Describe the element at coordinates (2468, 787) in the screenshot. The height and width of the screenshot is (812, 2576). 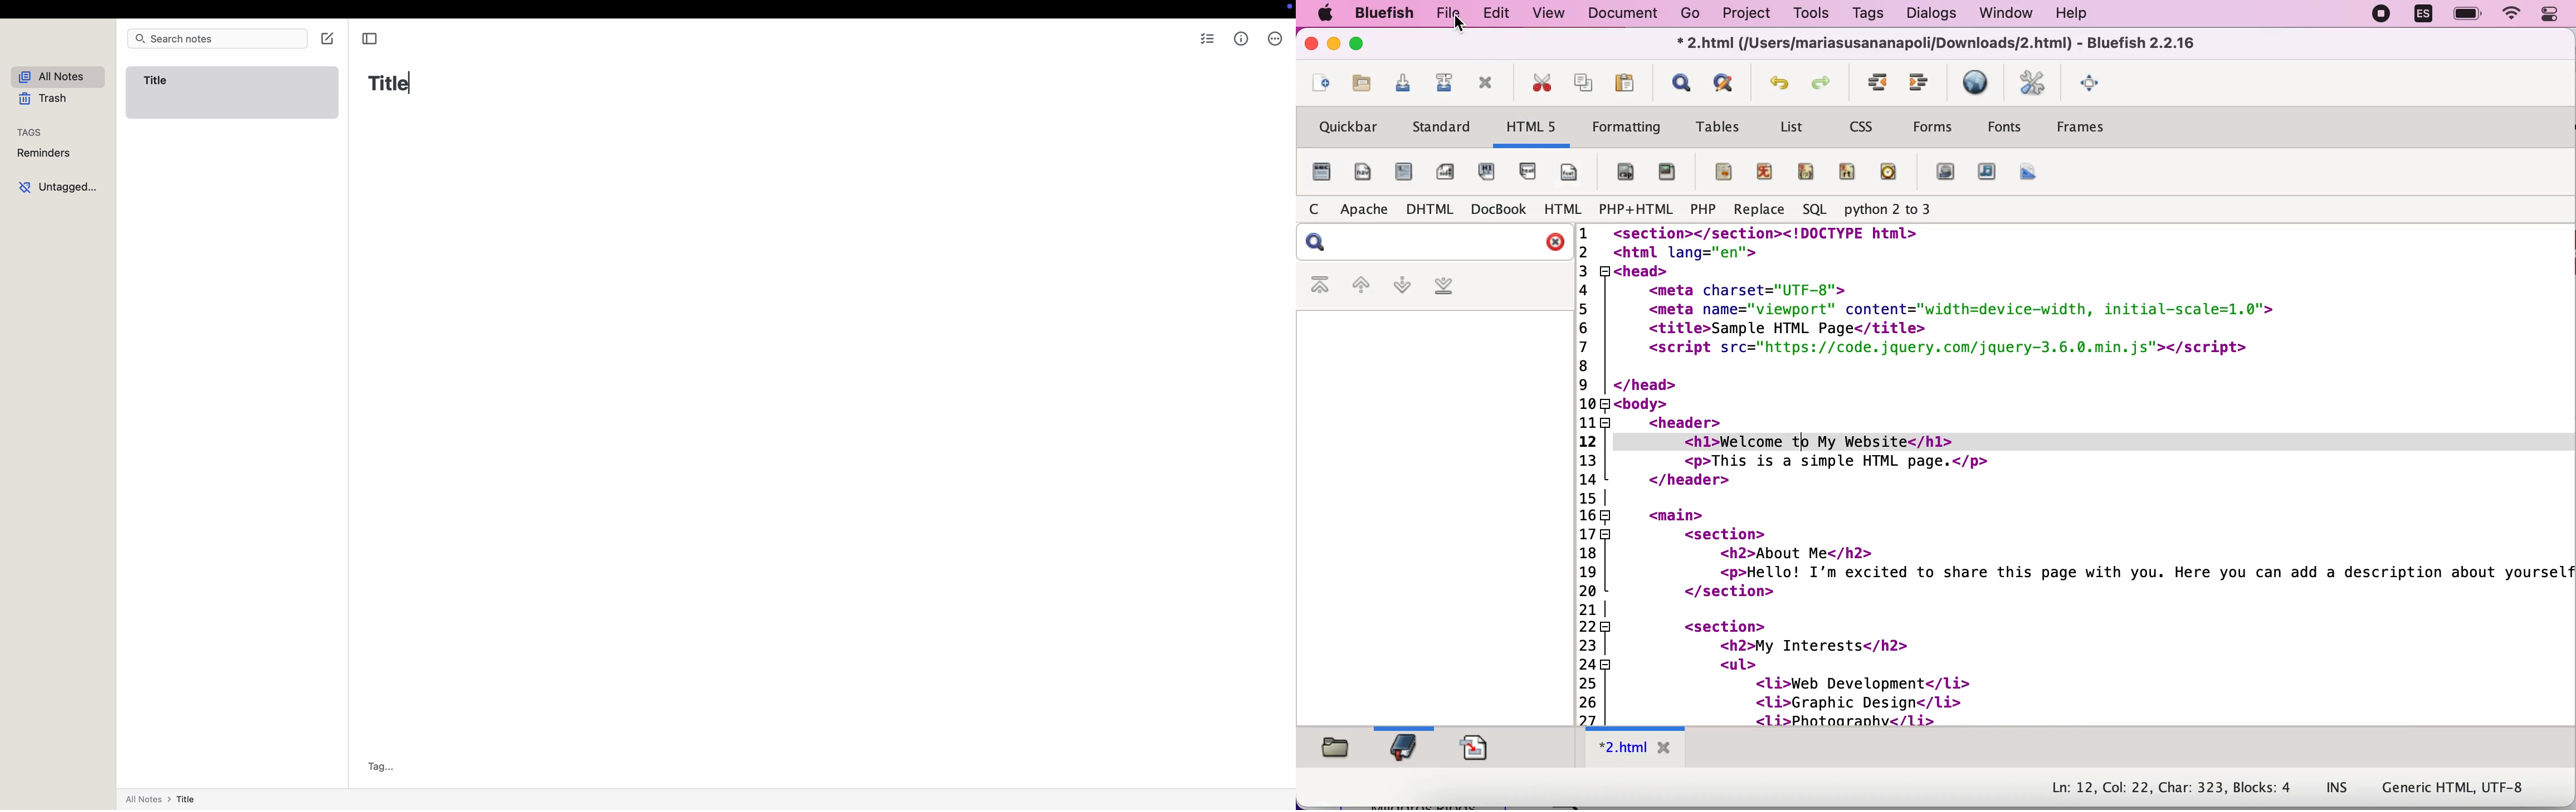
I see `Generic HTML, UTF-8` at that location.